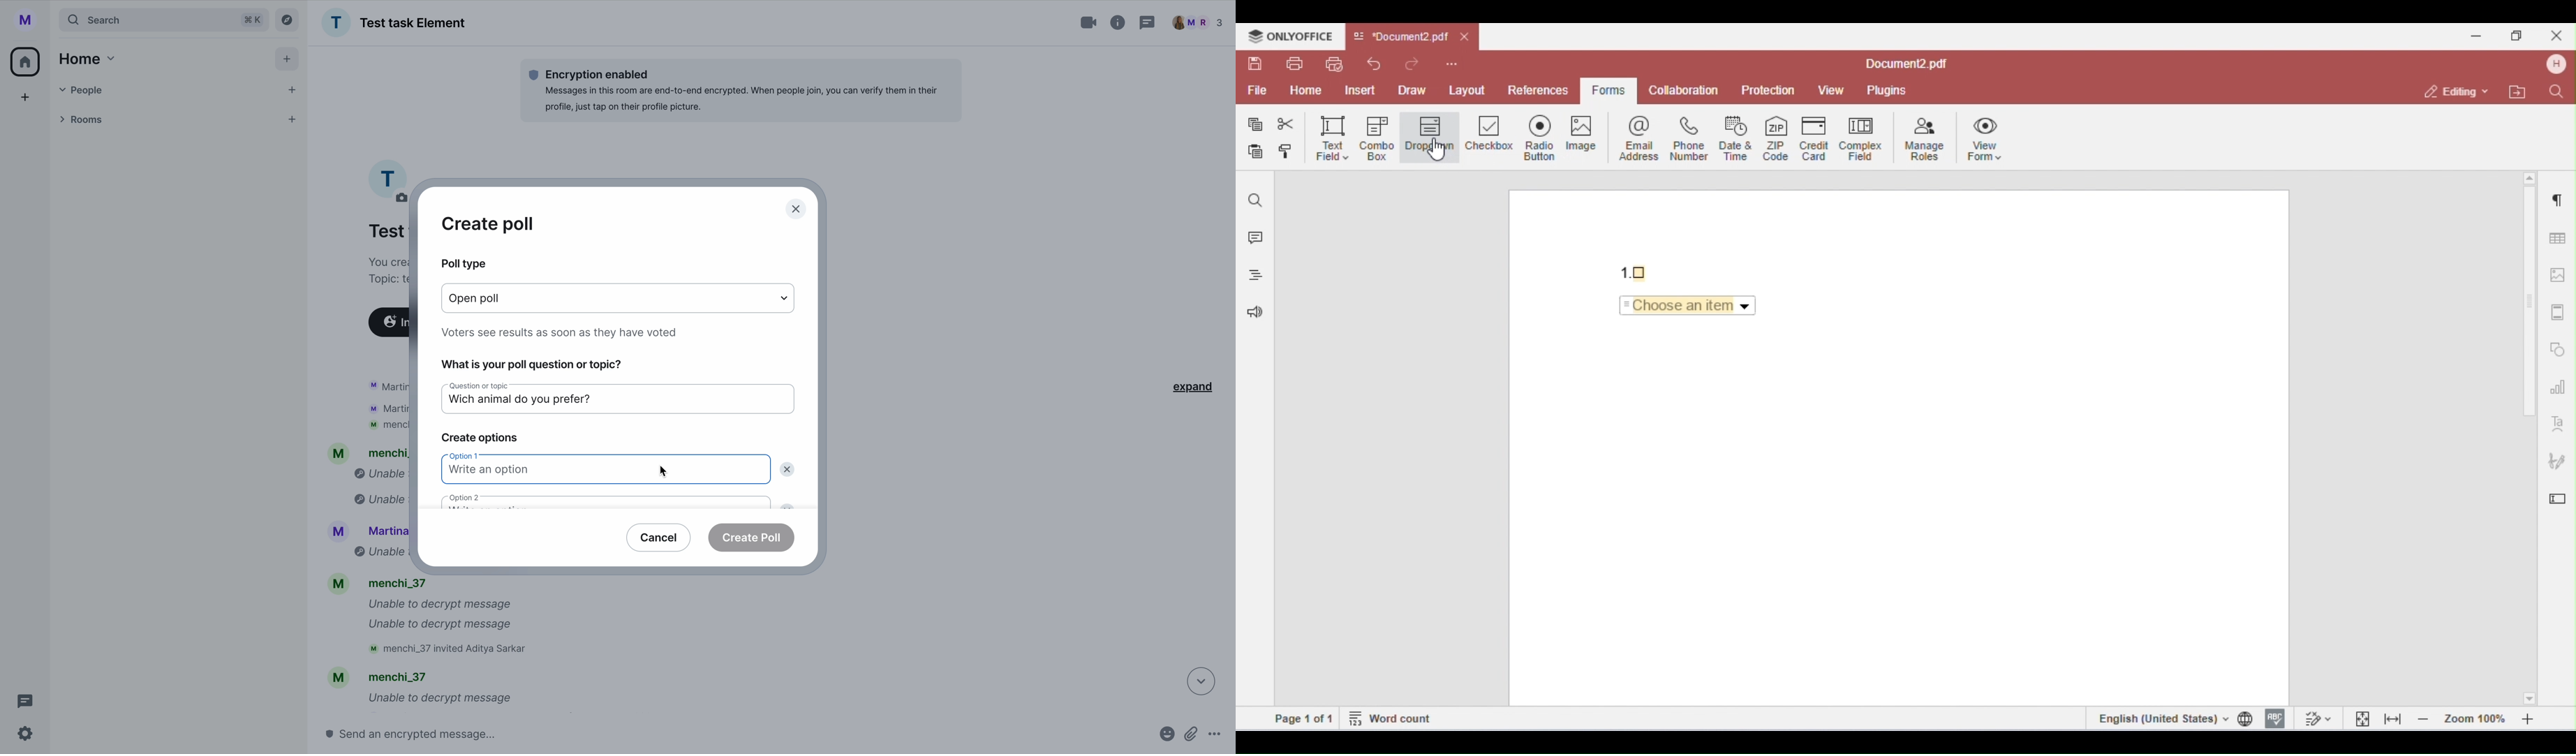 This screenshot has width=2576, height=756. I want to click on add, so click(26, 100).